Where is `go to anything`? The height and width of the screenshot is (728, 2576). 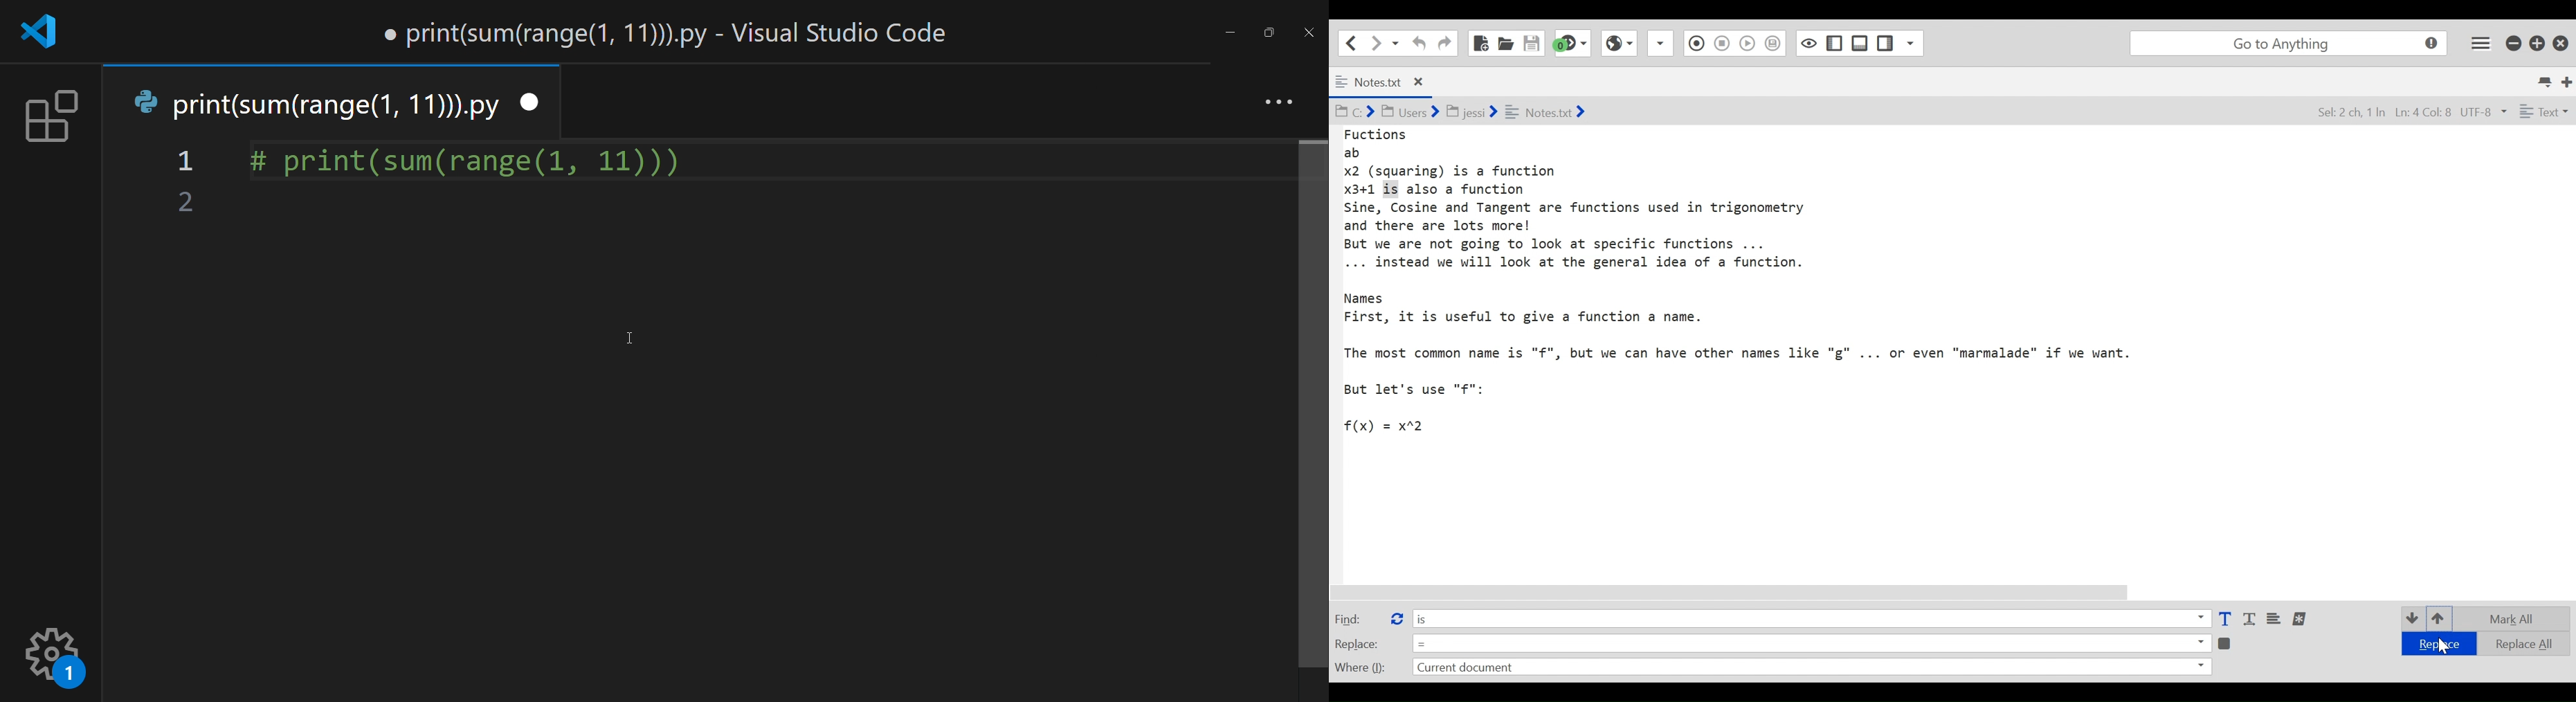
go to anything is located at coordinates (2292, 44).